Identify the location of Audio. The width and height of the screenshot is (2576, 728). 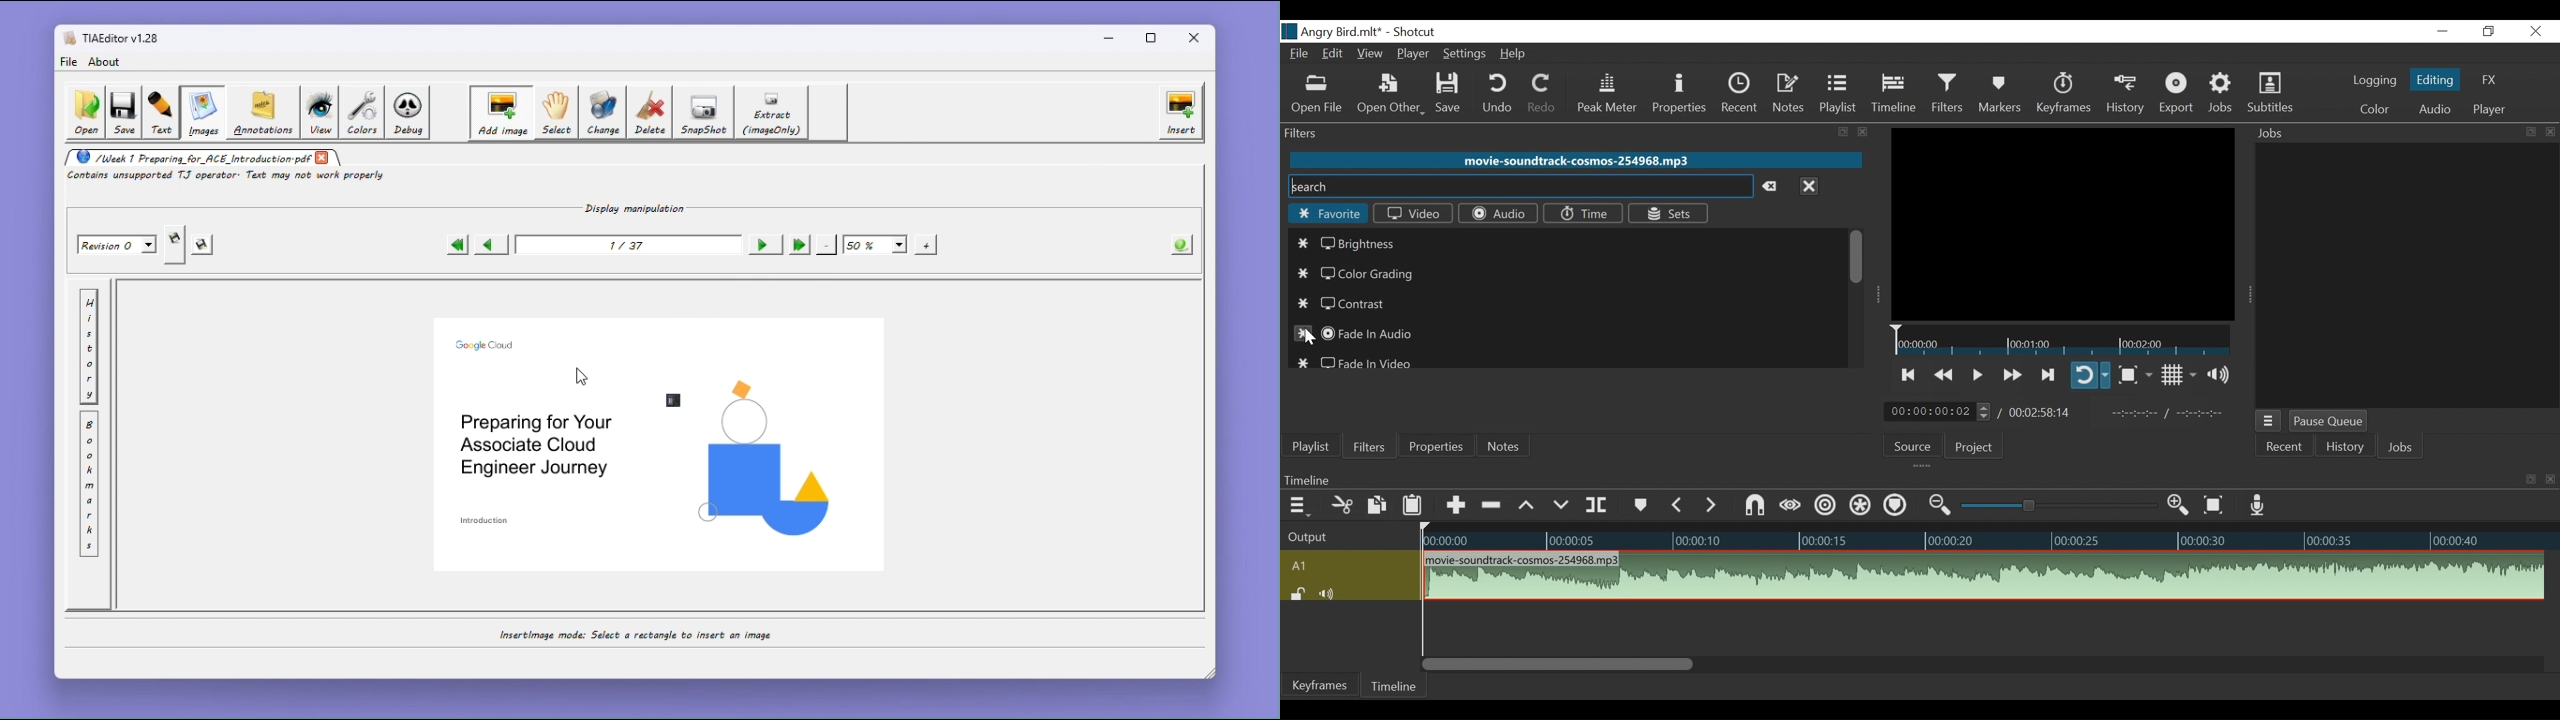
(1497, 213).